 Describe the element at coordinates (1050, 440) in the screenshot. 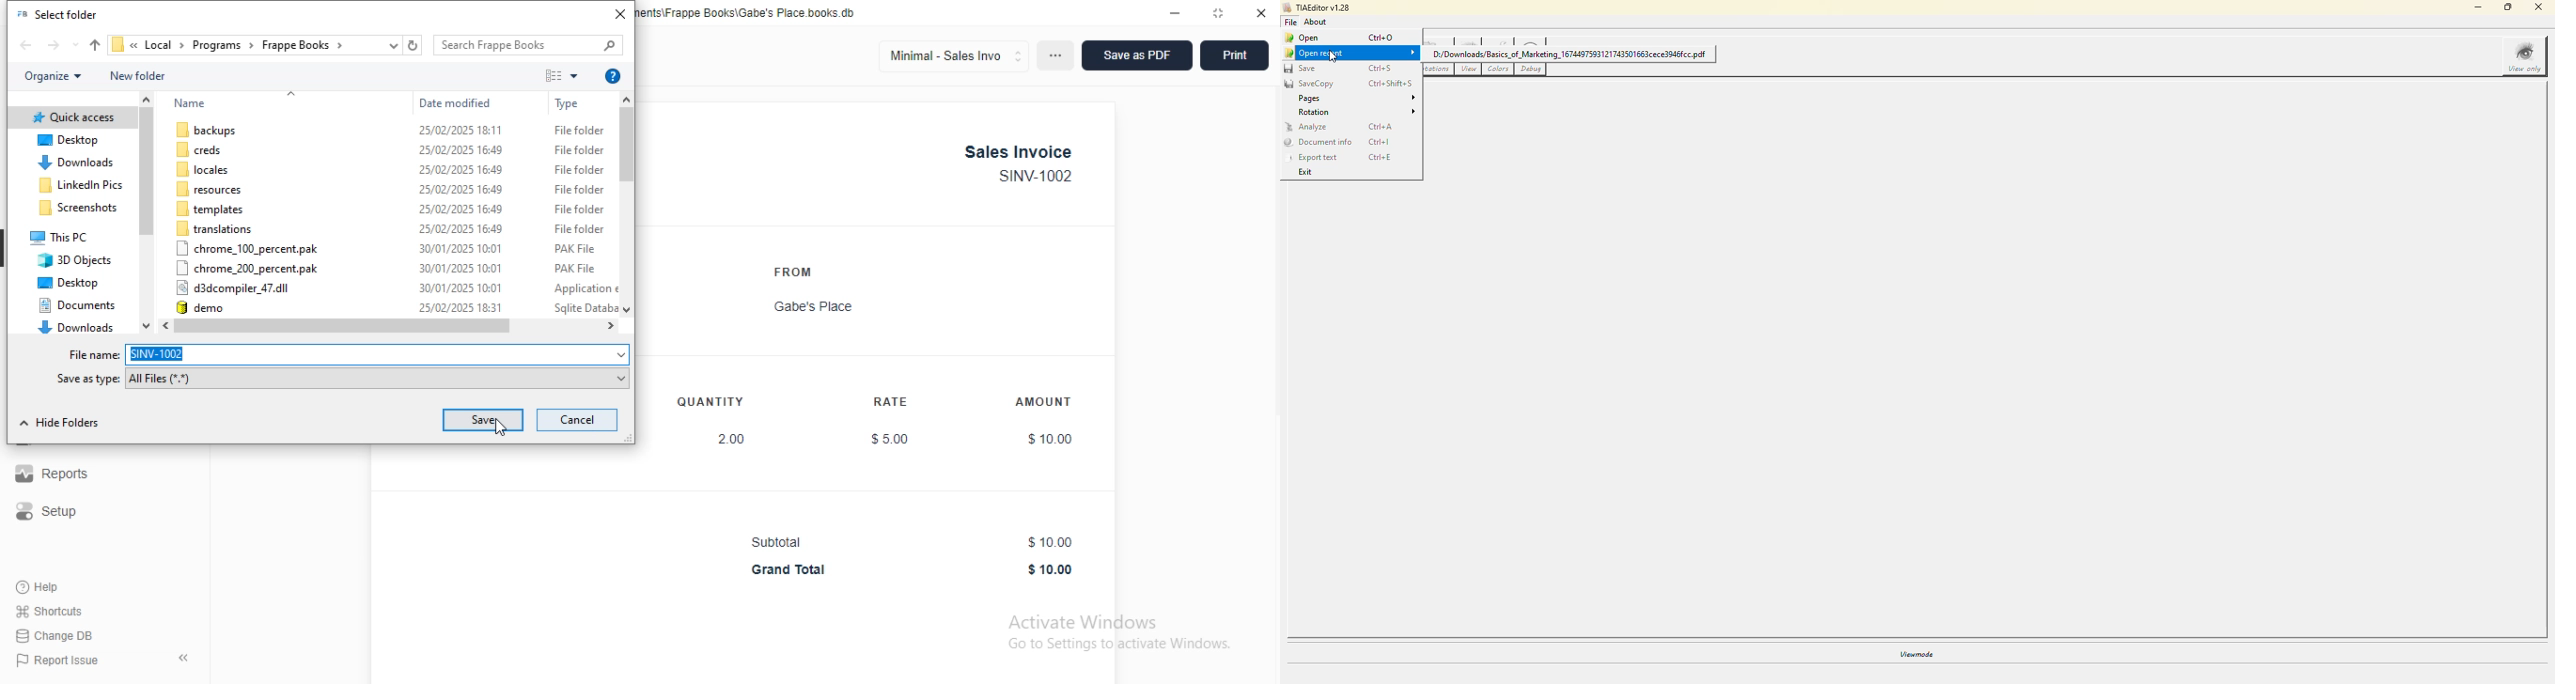

I see `$10.00` at that location.